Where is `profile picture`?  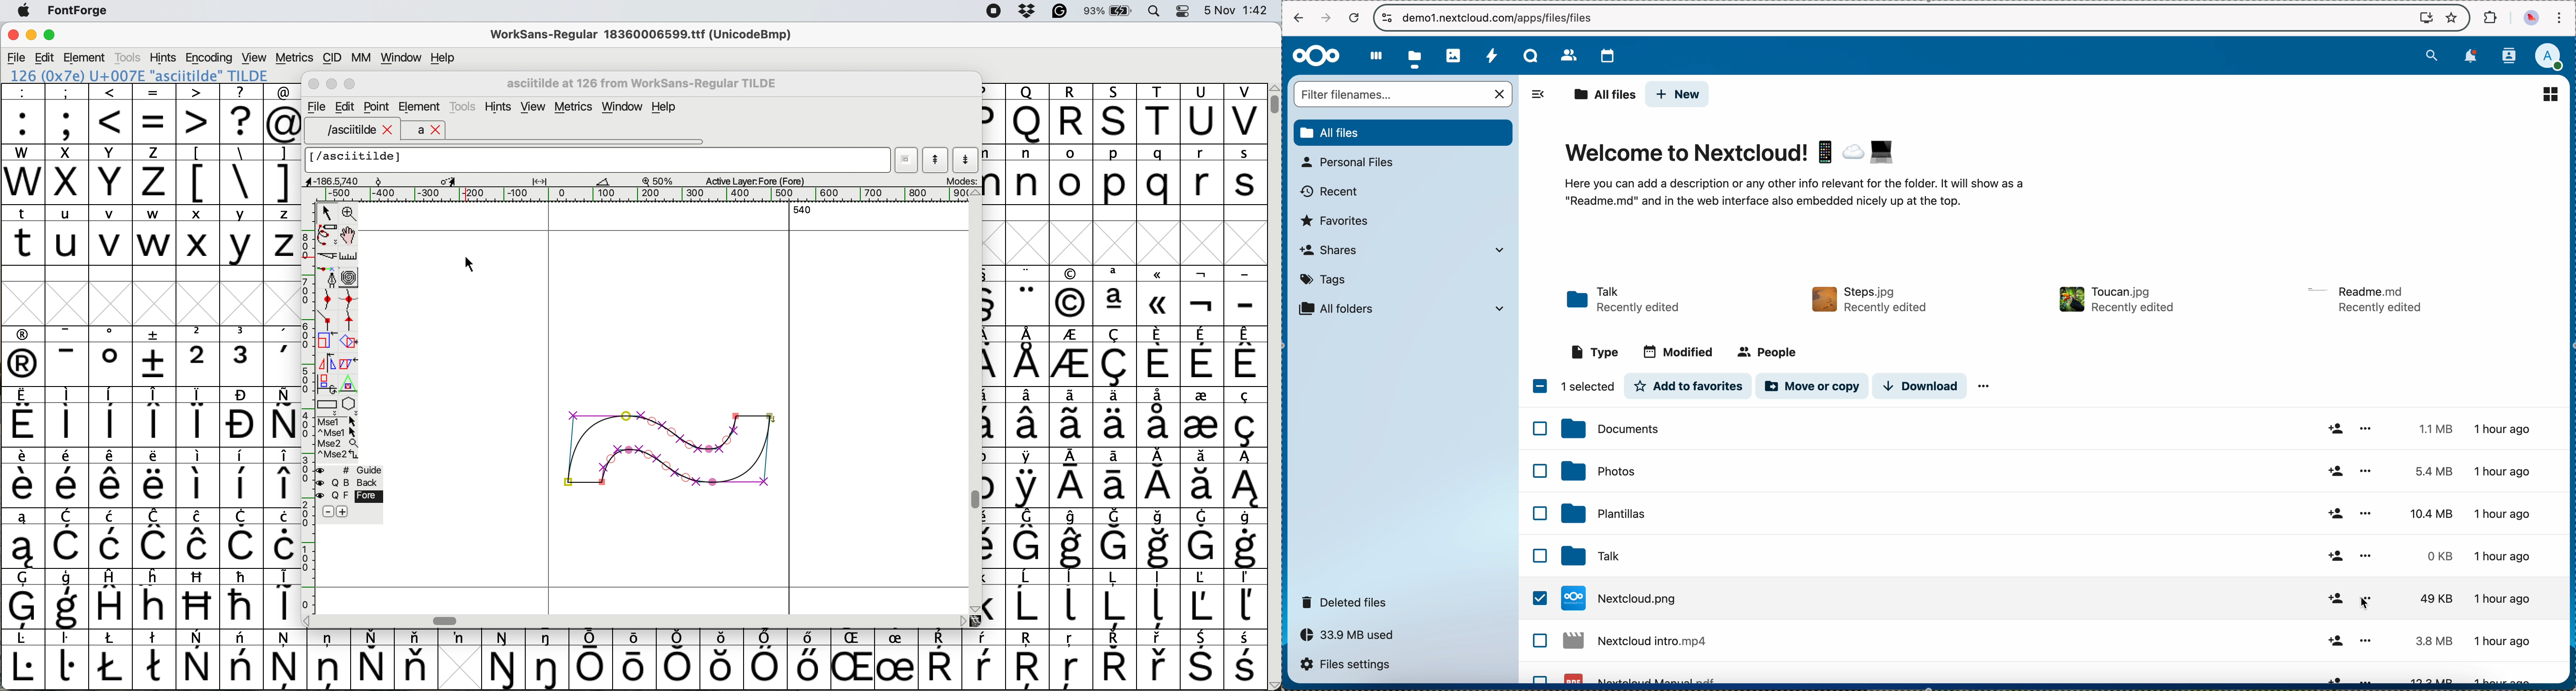 profile picture is located at coordinates (2530, 18).